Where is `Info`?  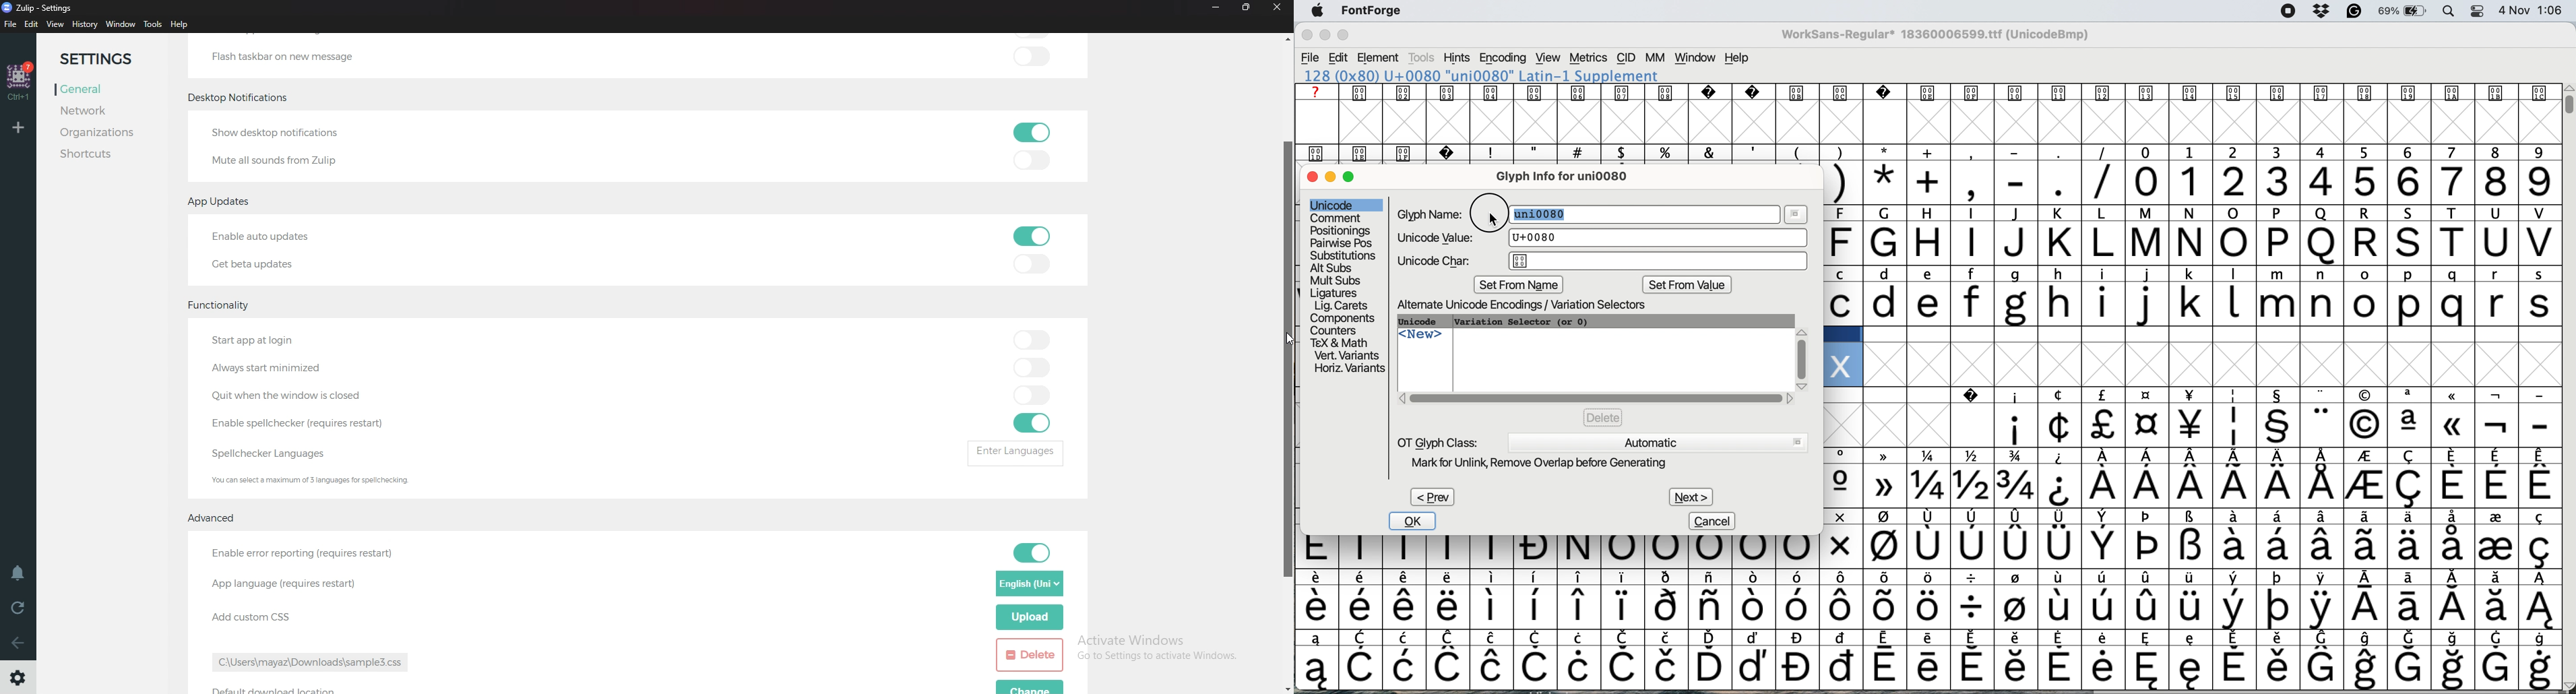
Info is located at coordinates (317, 480).